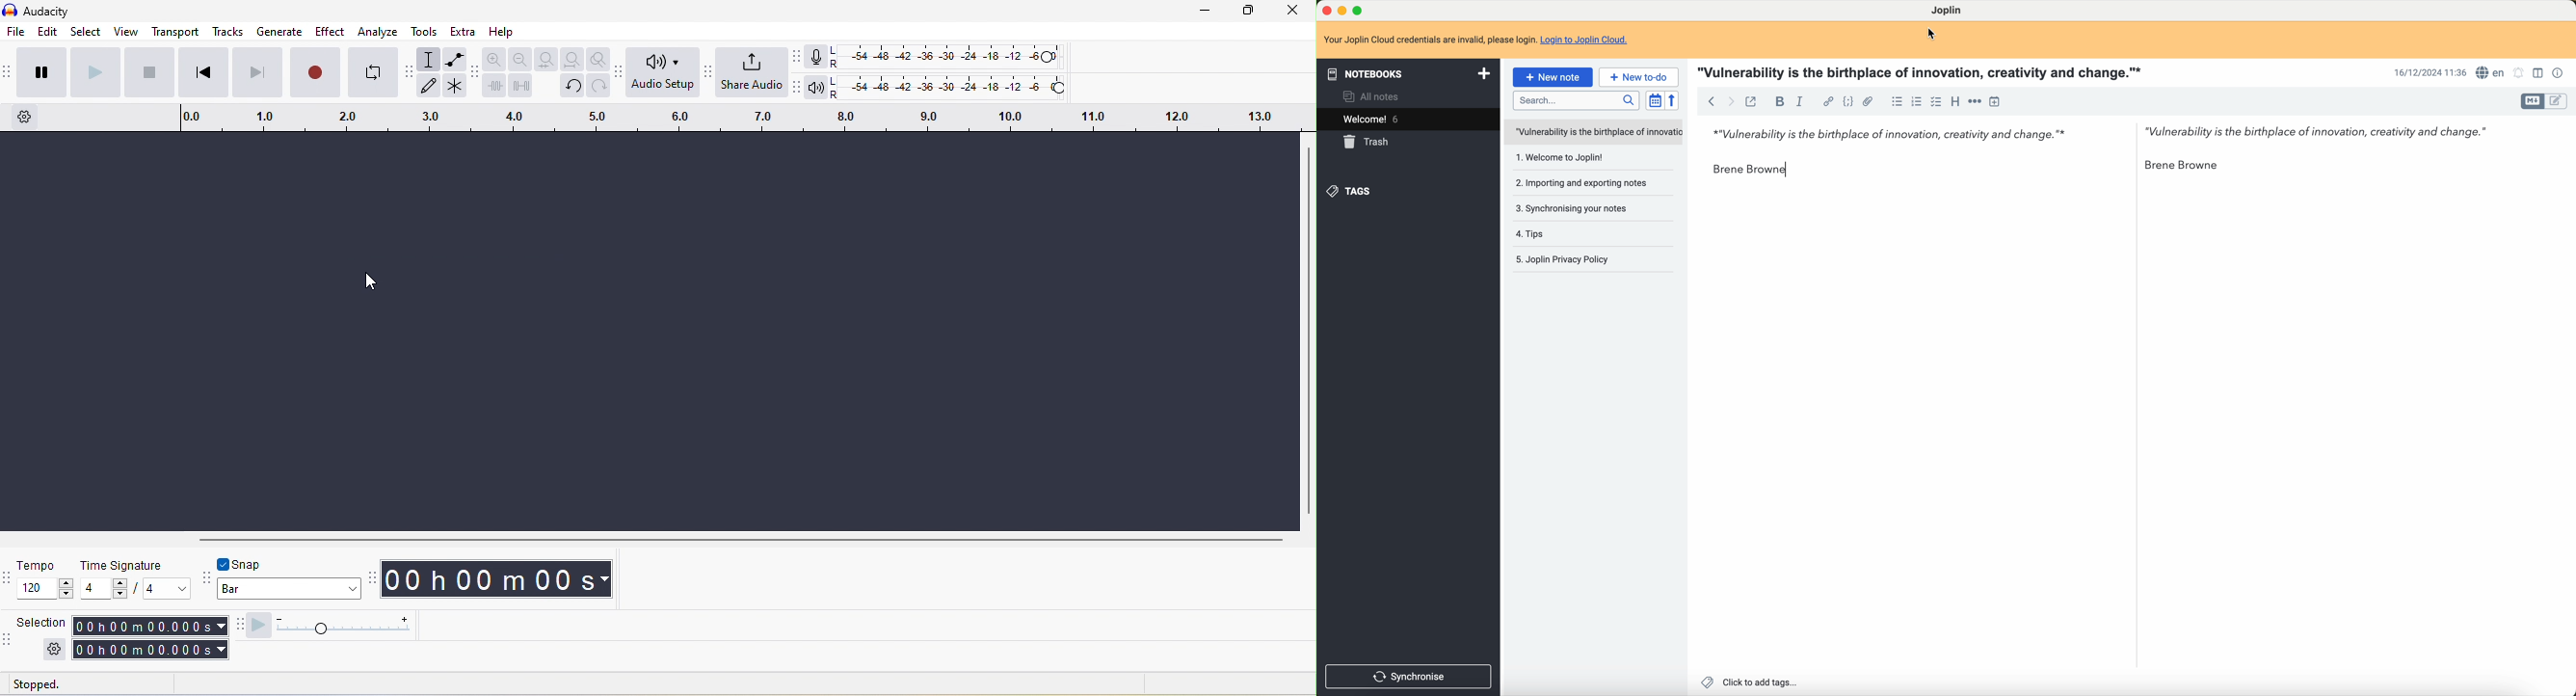 The height and width of the screenshot is (700, 2576). I want to click on "Vulnerability is the birthplace of innovation, creativity and change."*, so click(1923, 72).